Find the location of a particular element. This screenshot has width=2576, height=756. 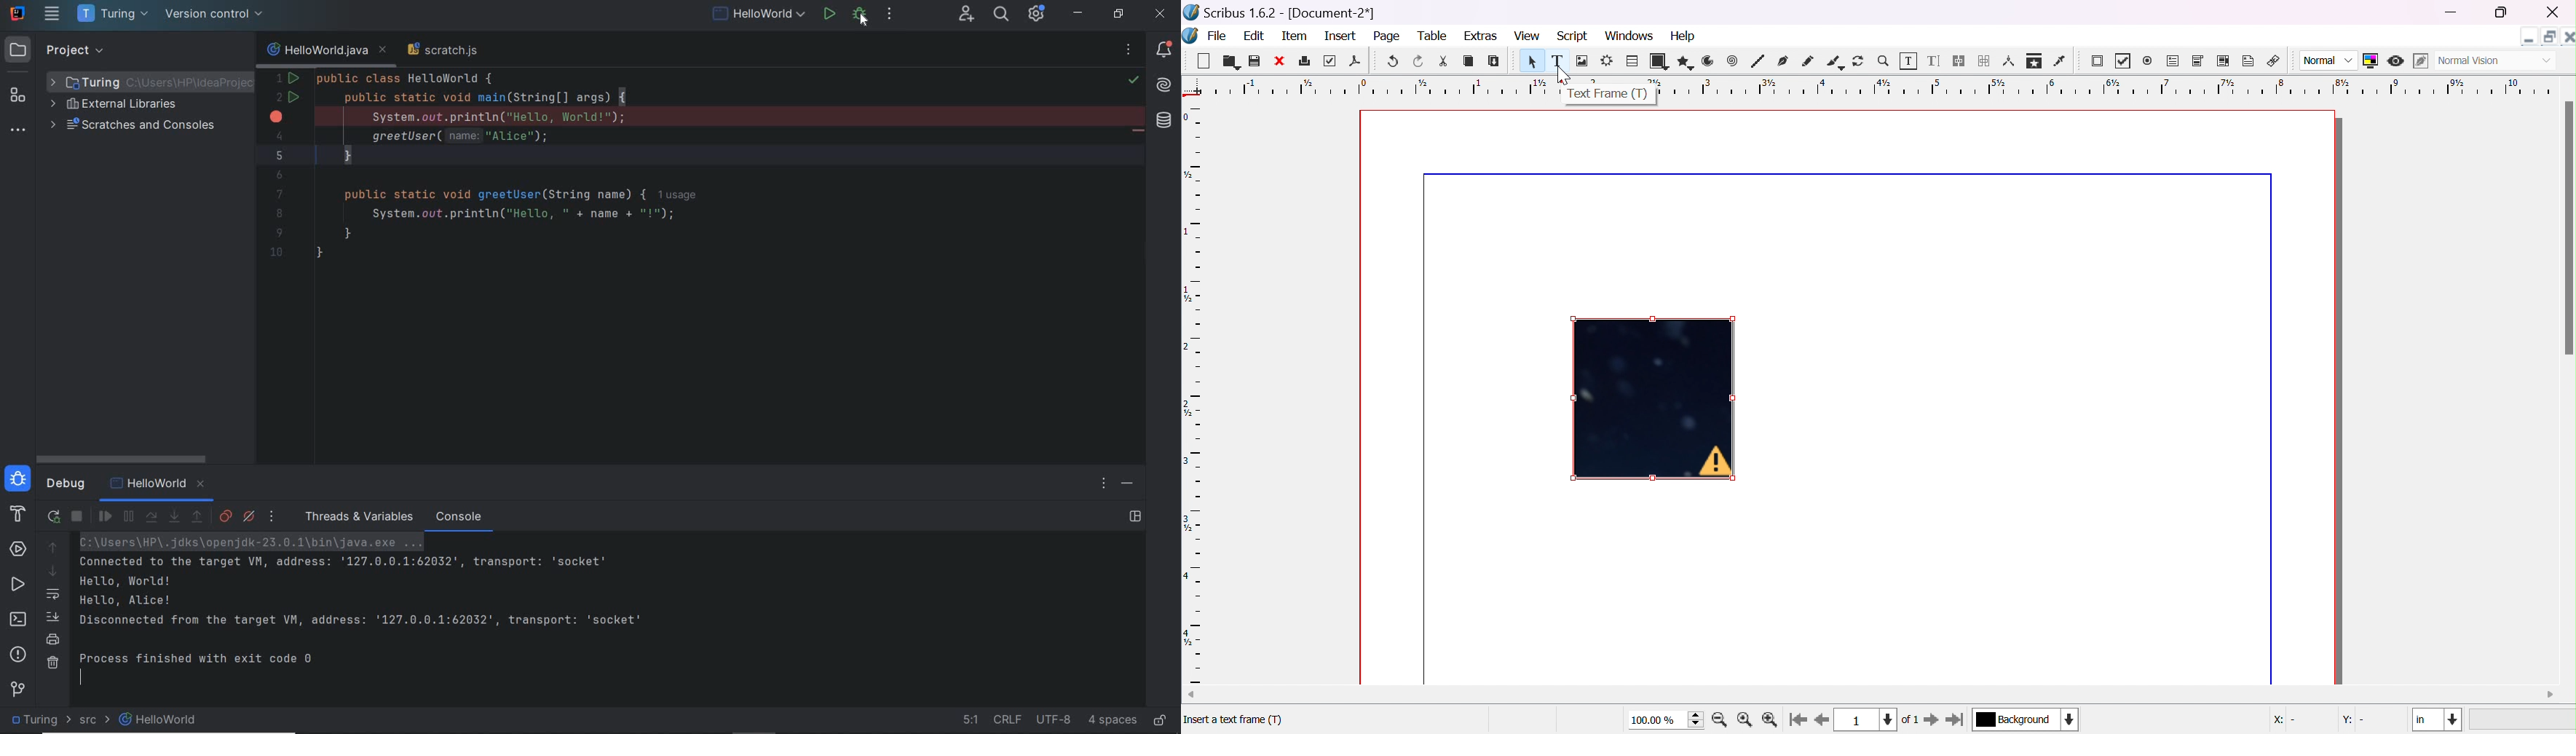

windows is located at coordinates (1629, 37).